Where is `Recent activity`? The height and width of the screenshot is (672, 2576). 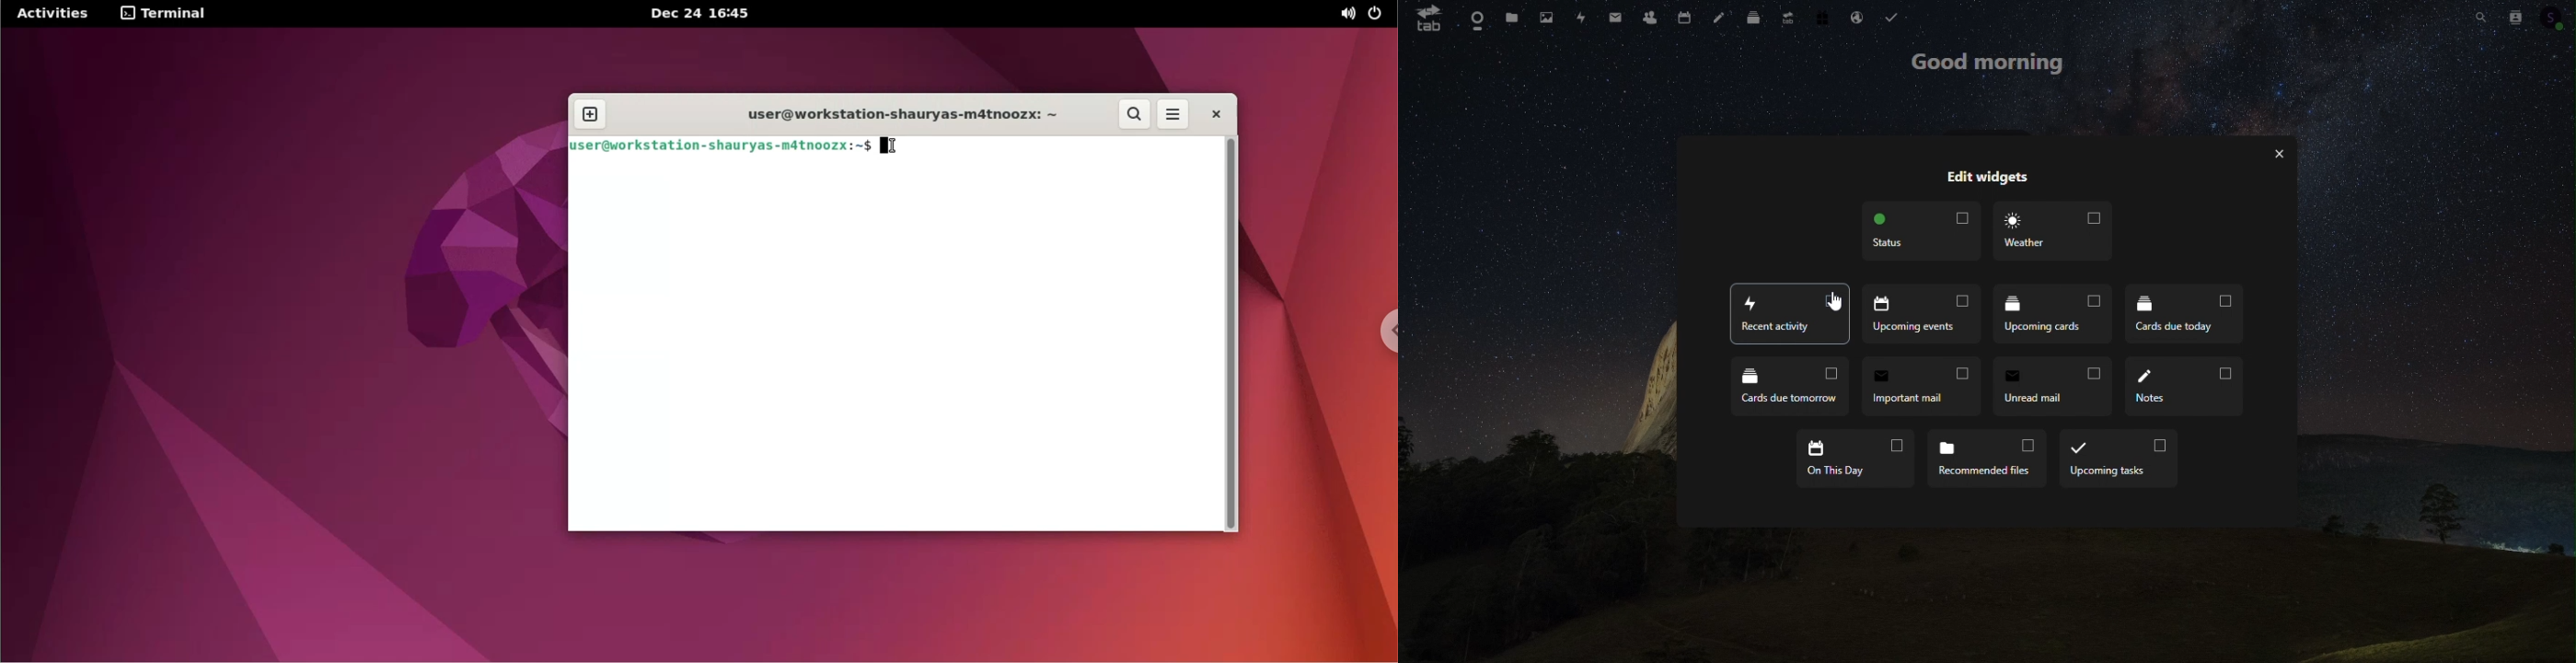
Recent activity is located at coordinates (1923, 316).